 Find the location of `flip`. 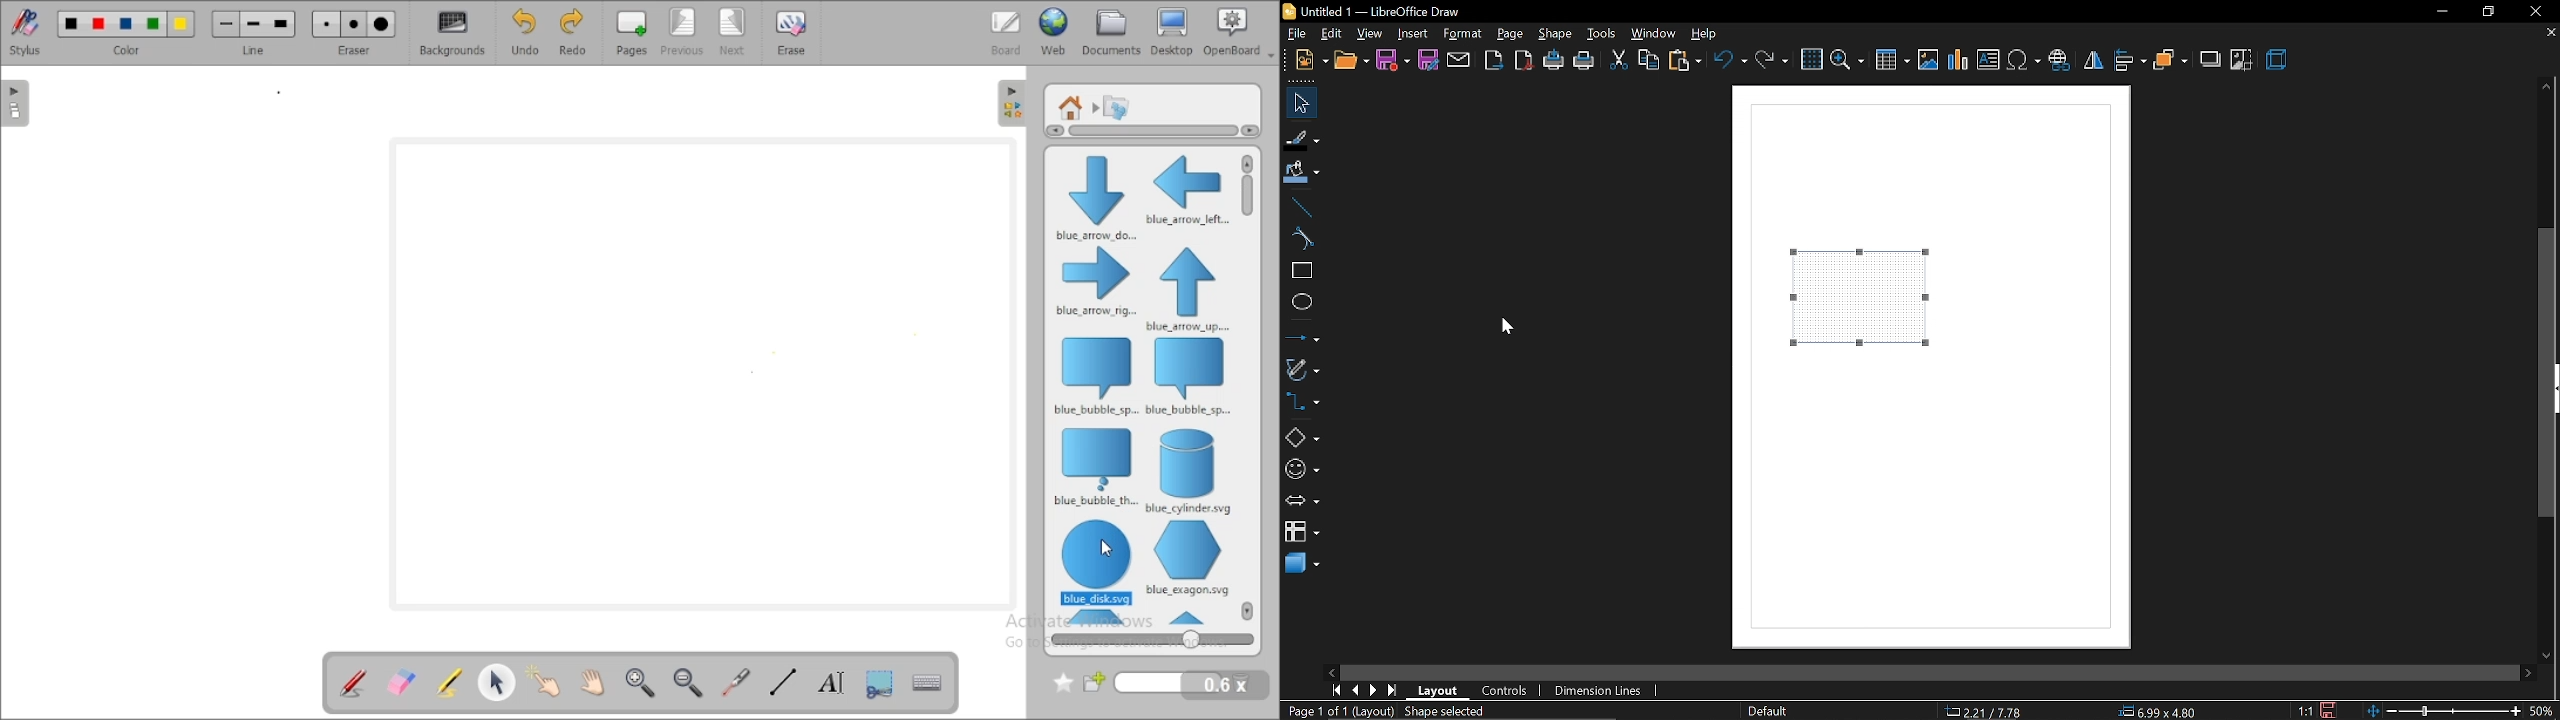

flip is located at coordinates (2094, 63).